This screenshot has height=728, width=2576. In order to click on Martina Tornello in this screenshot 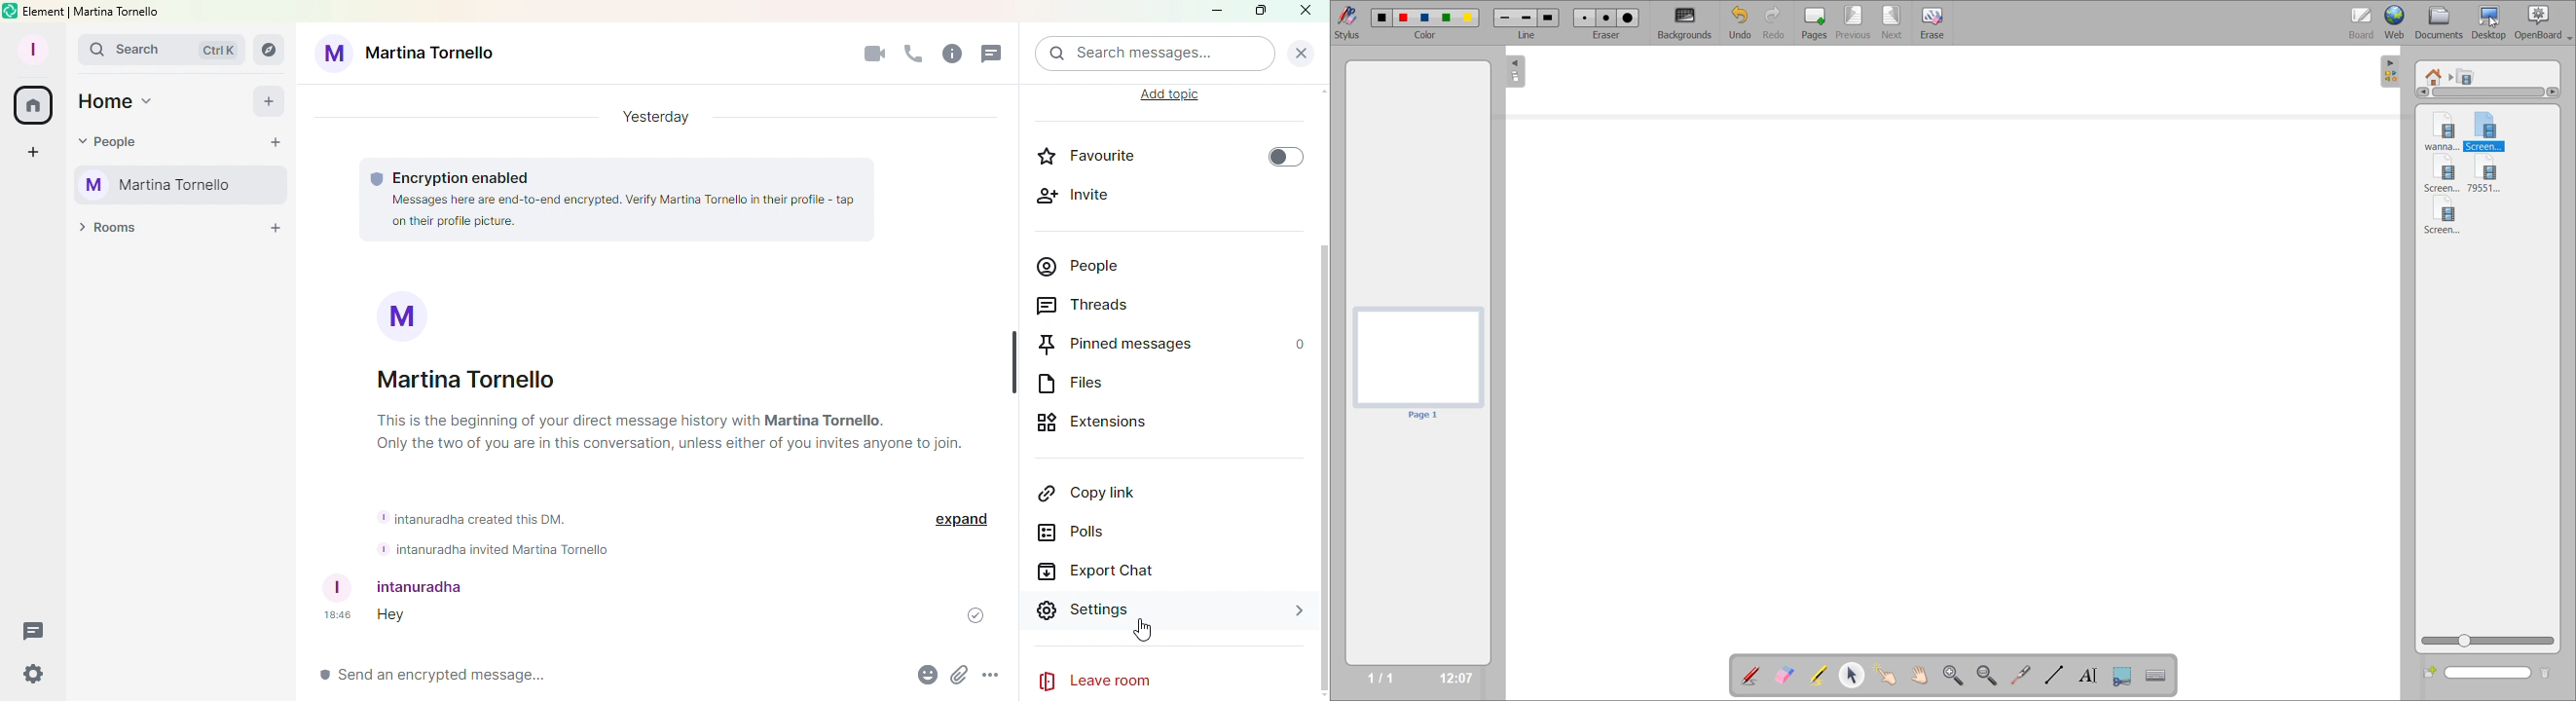, I will do `click(468, 380)`.